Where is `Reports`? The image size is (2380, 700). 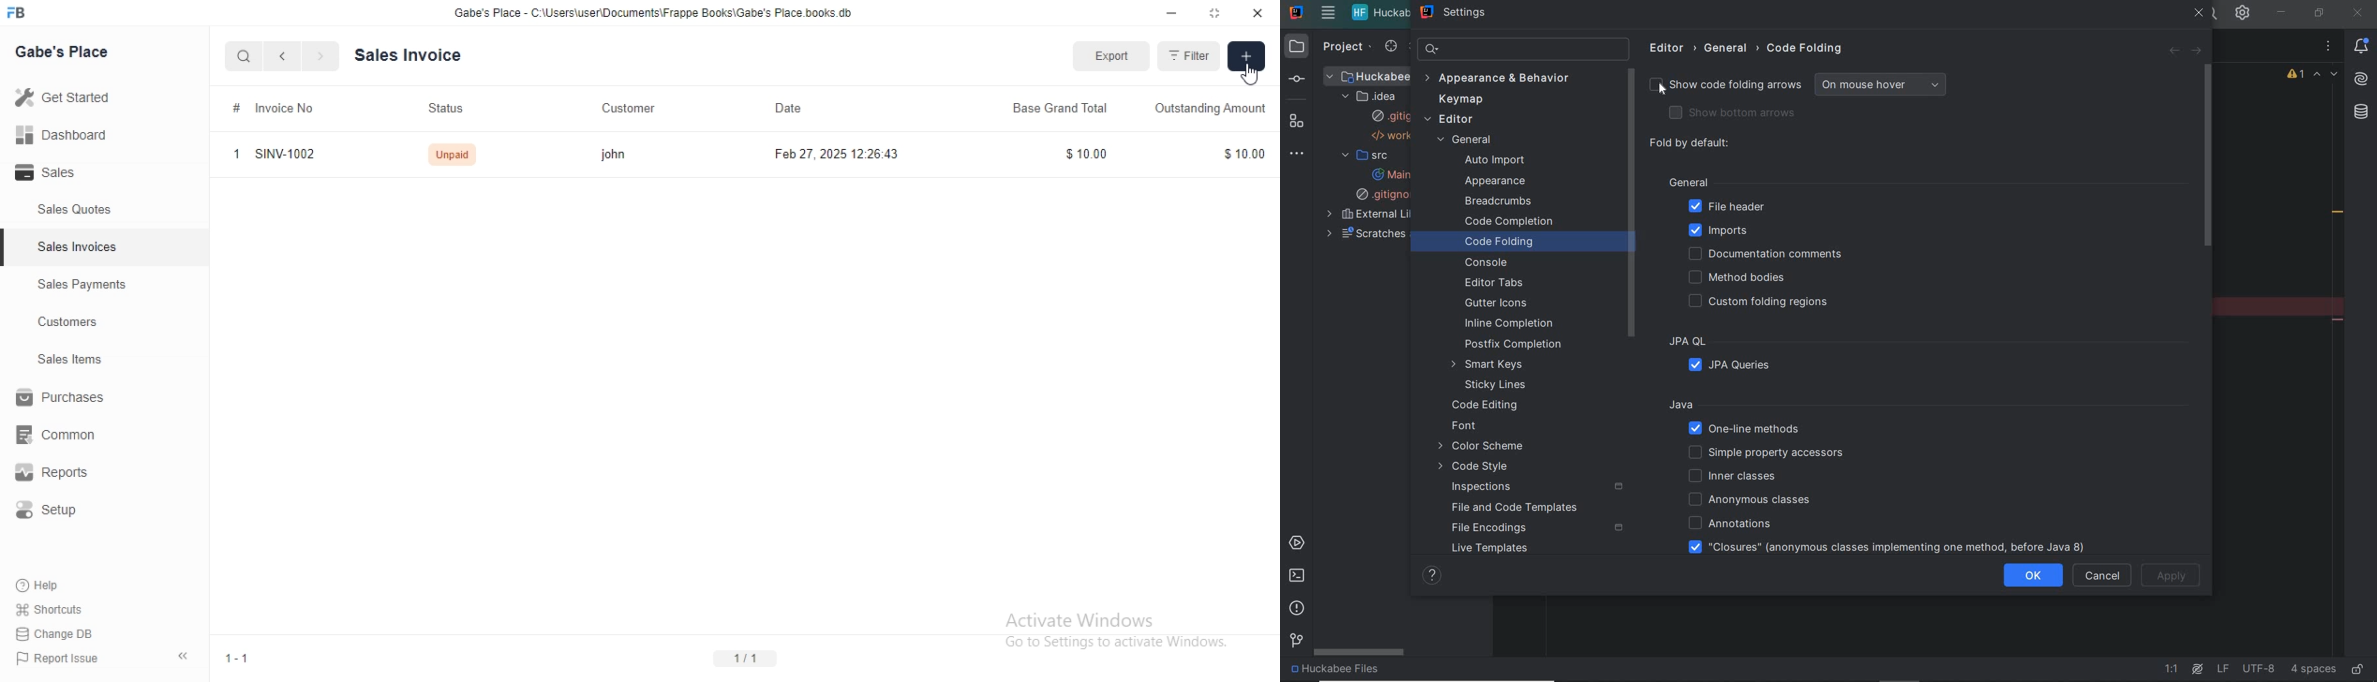 Reports is located at coordinates (65, 475).